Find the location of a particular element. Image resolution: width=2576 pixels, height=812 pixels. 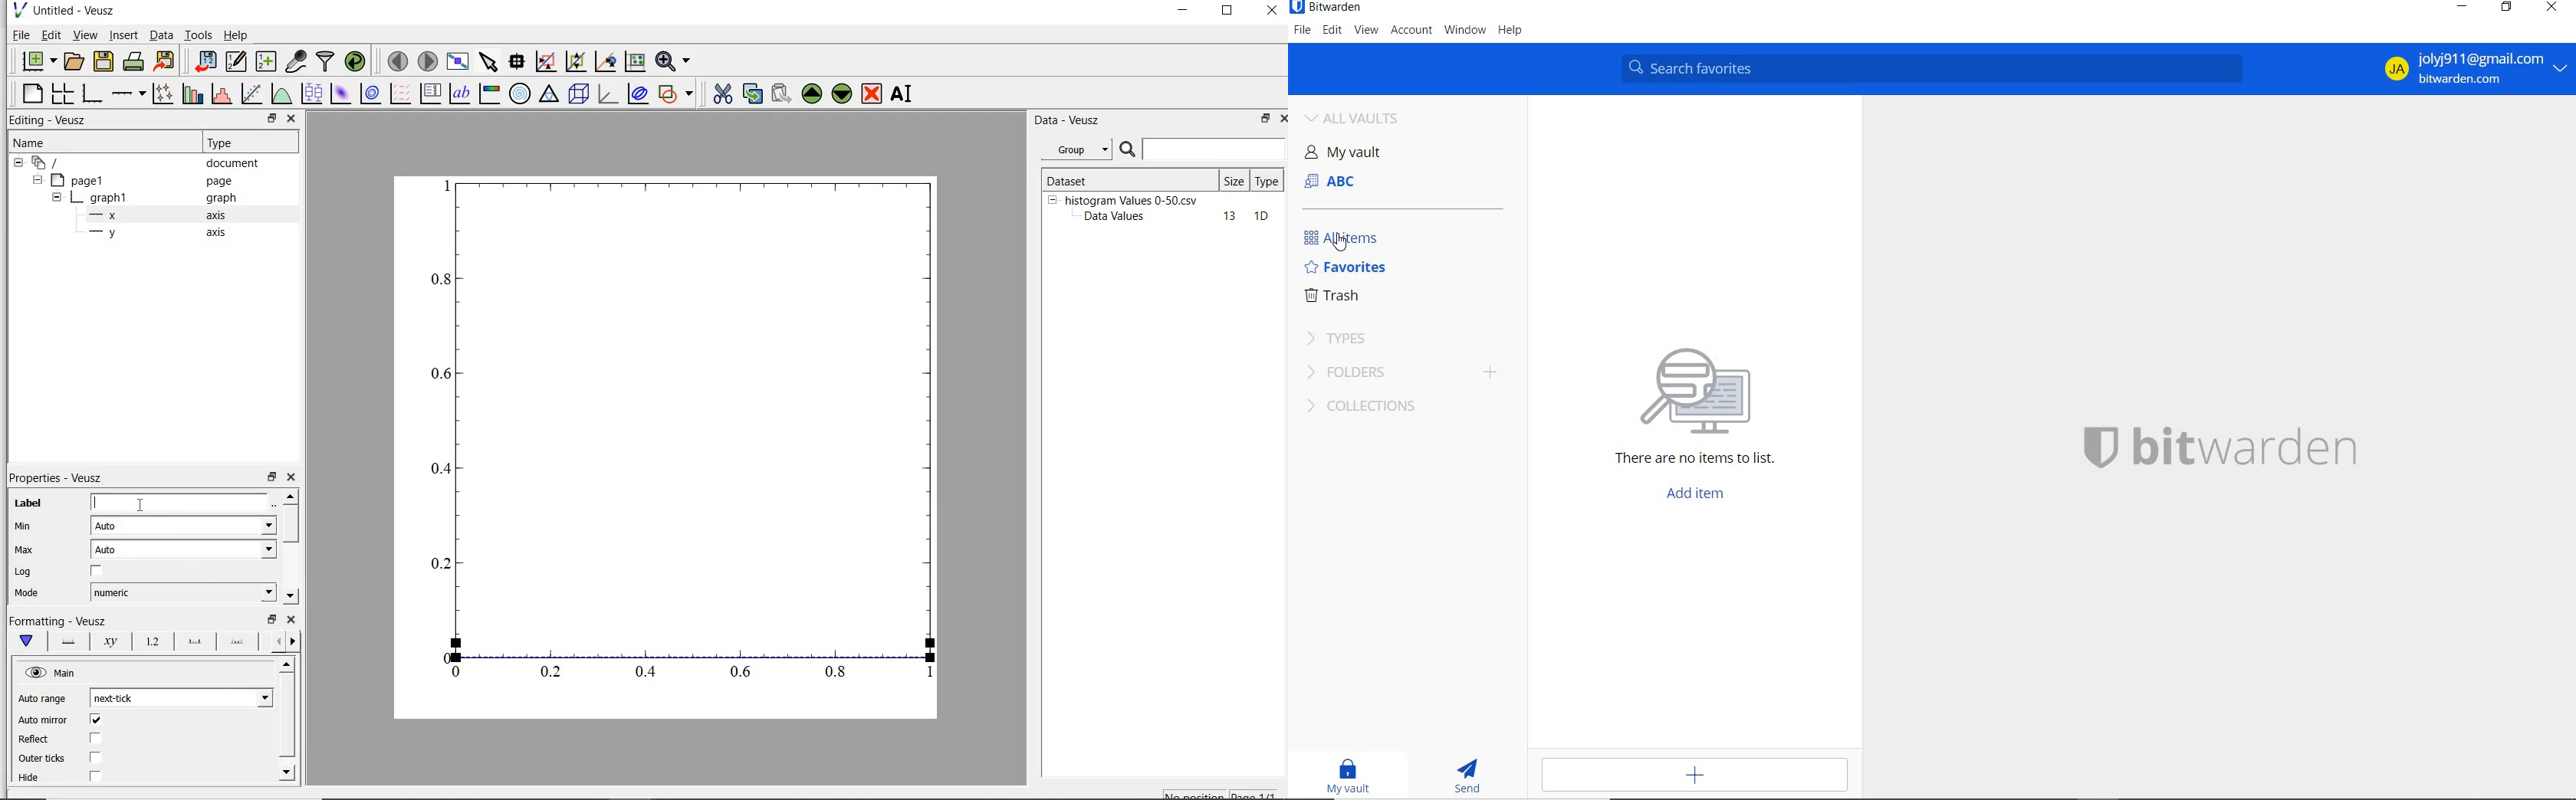

restore down is located at coordinates (271, 119).